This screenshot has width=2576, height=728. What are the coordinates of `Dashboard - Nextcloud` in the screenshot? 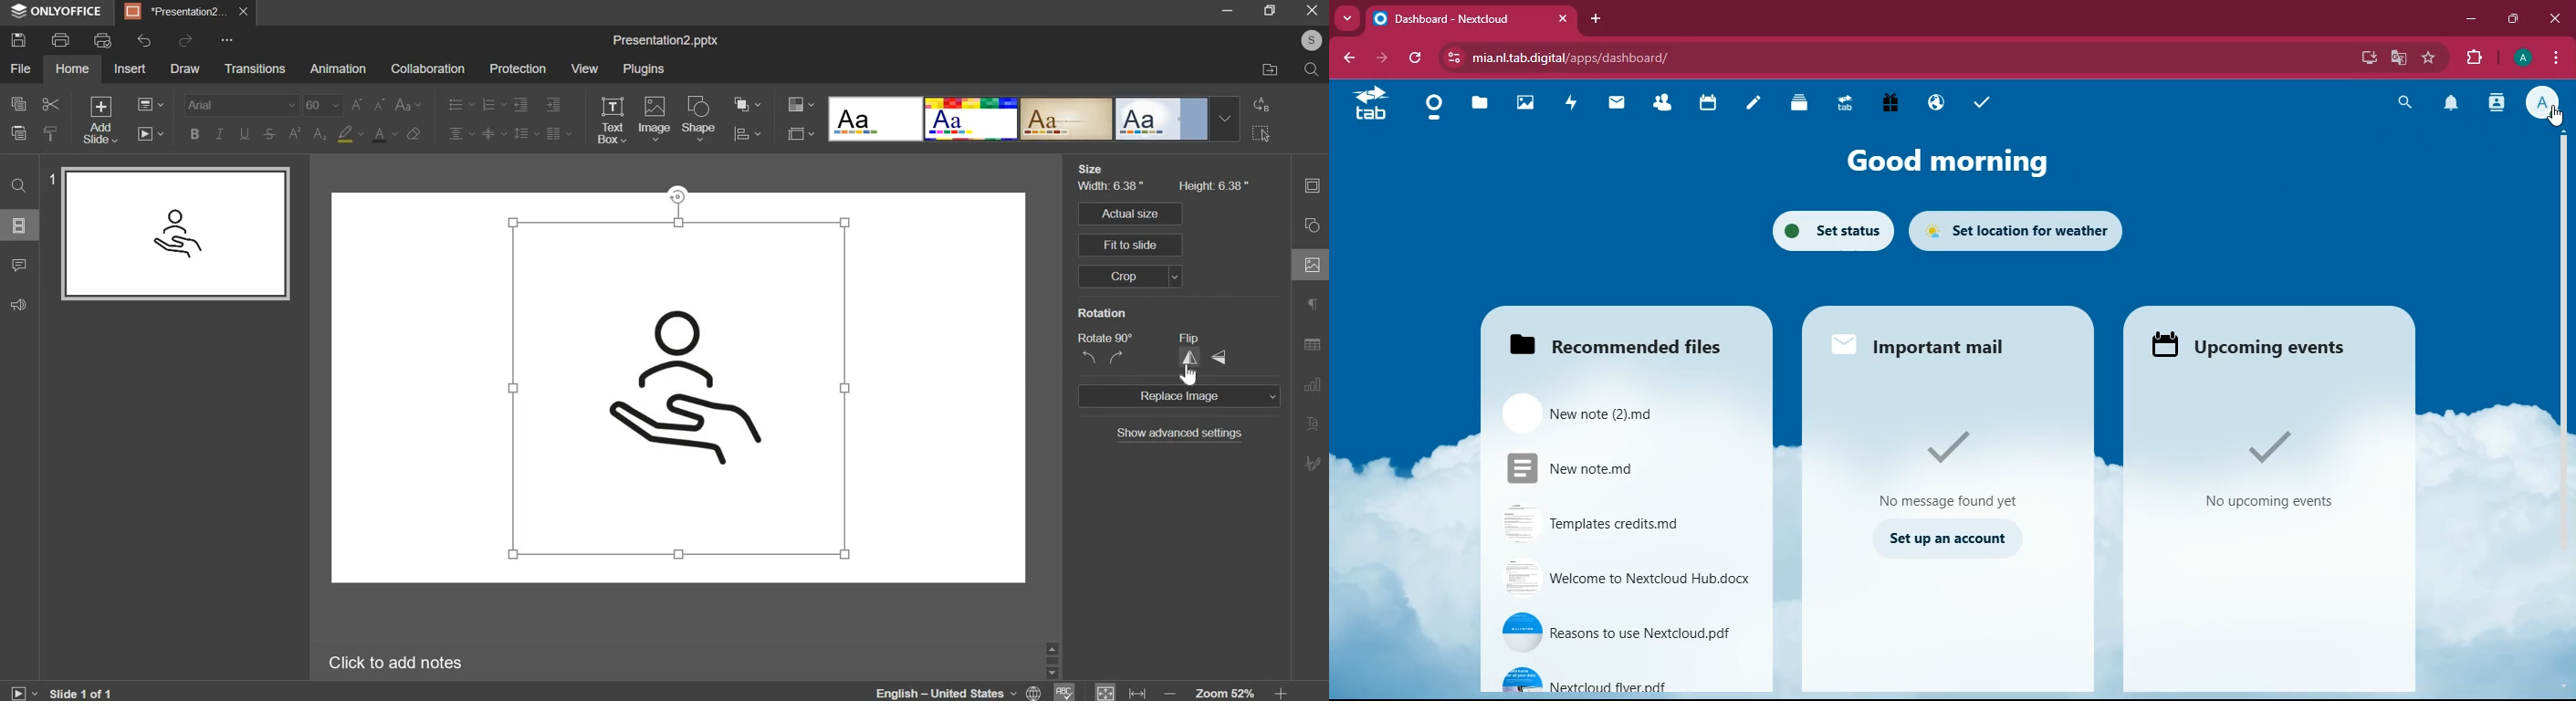 It's located at (1453, 18).